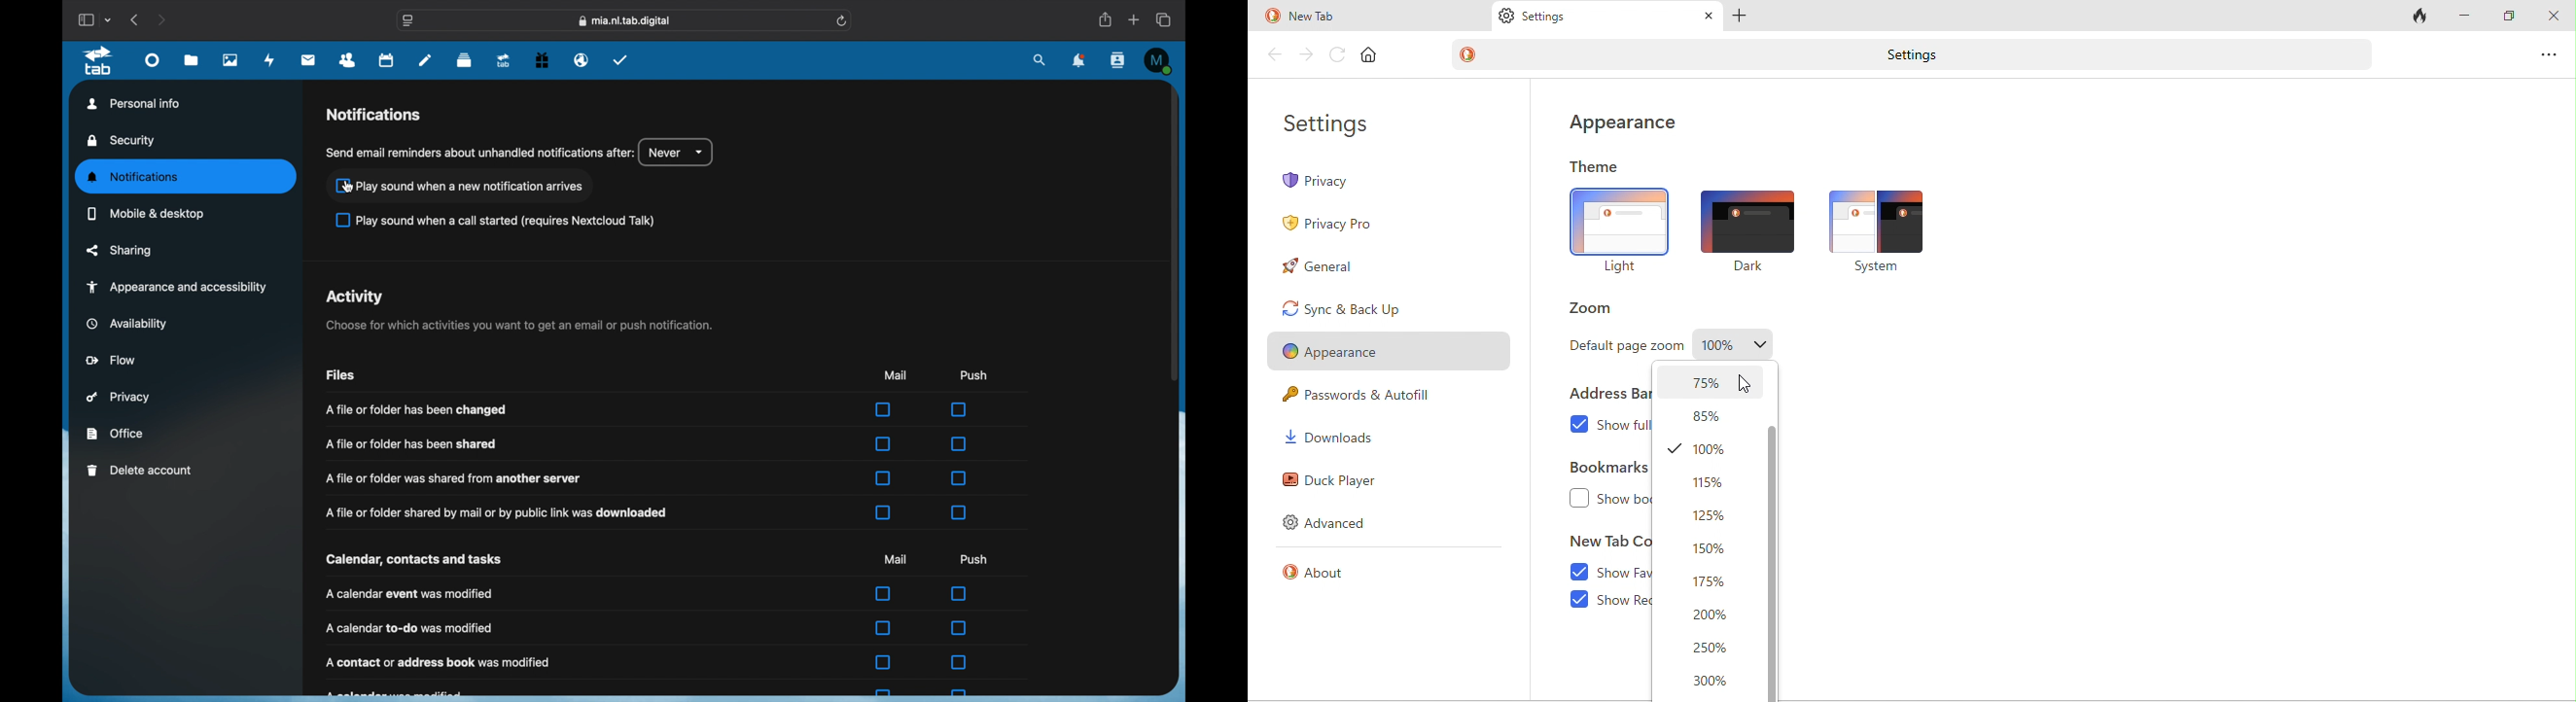  I want to click on scroll box, so click(1177, 233).